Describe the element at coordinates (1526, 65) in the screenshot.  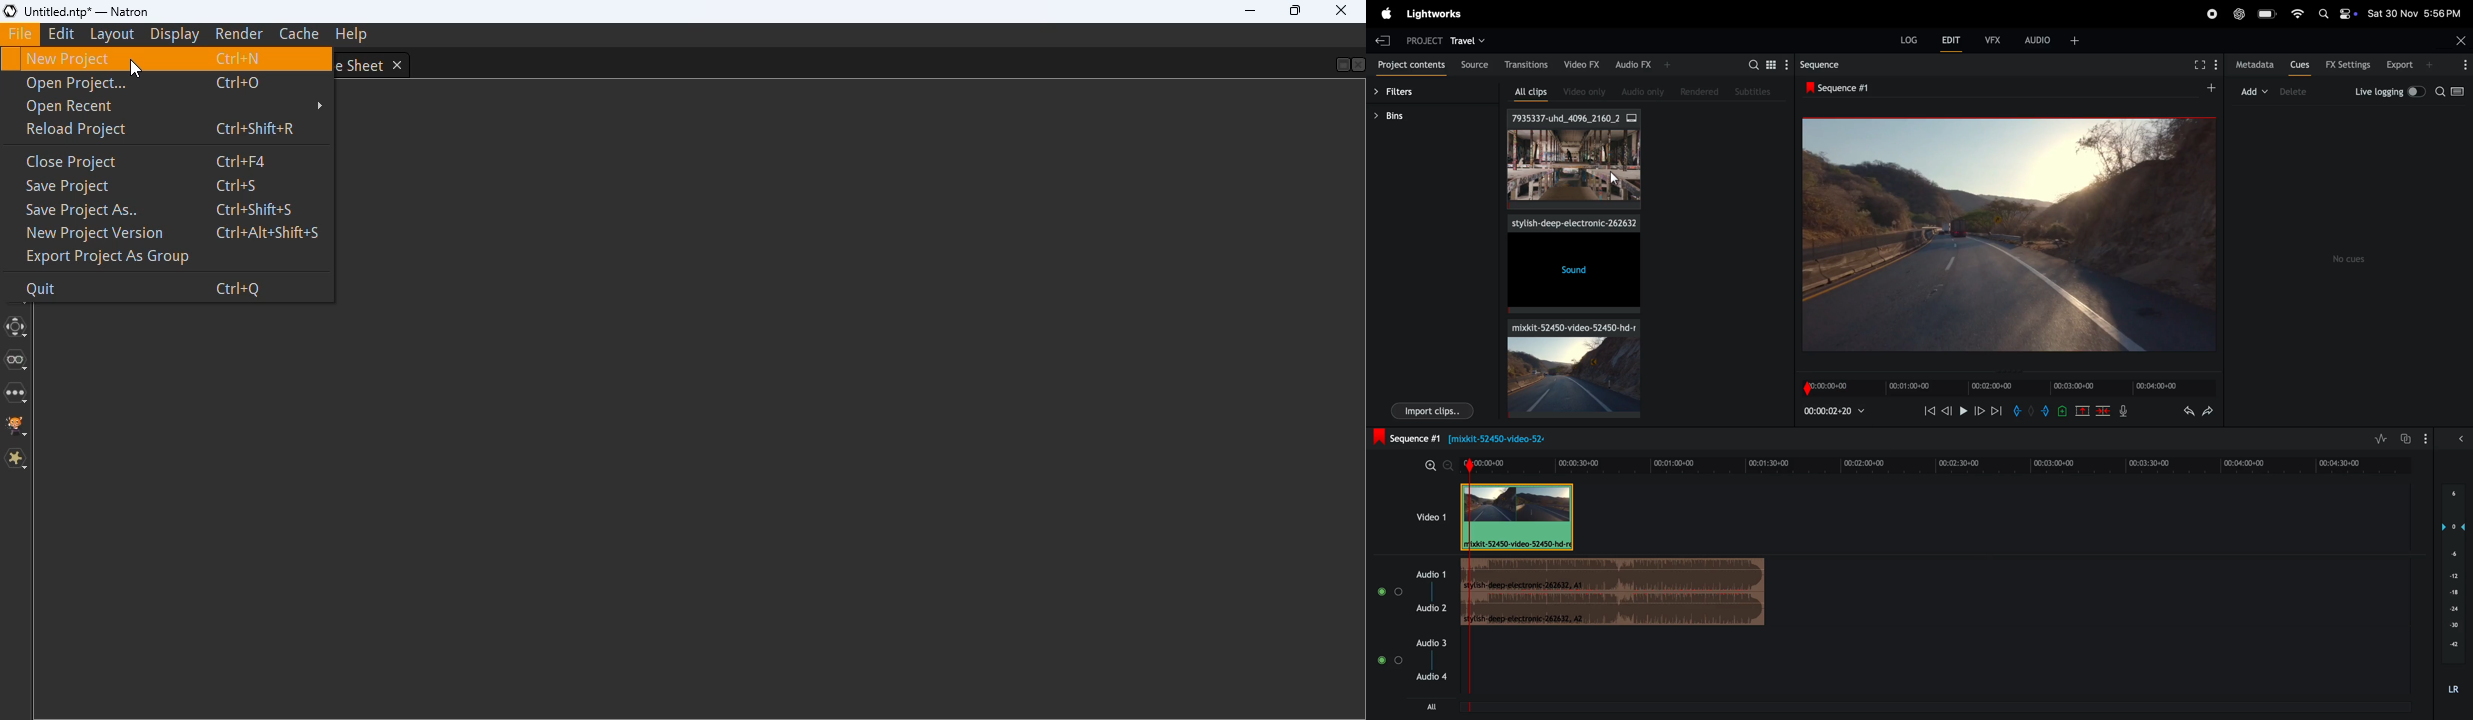
I see `transactions` at that location.